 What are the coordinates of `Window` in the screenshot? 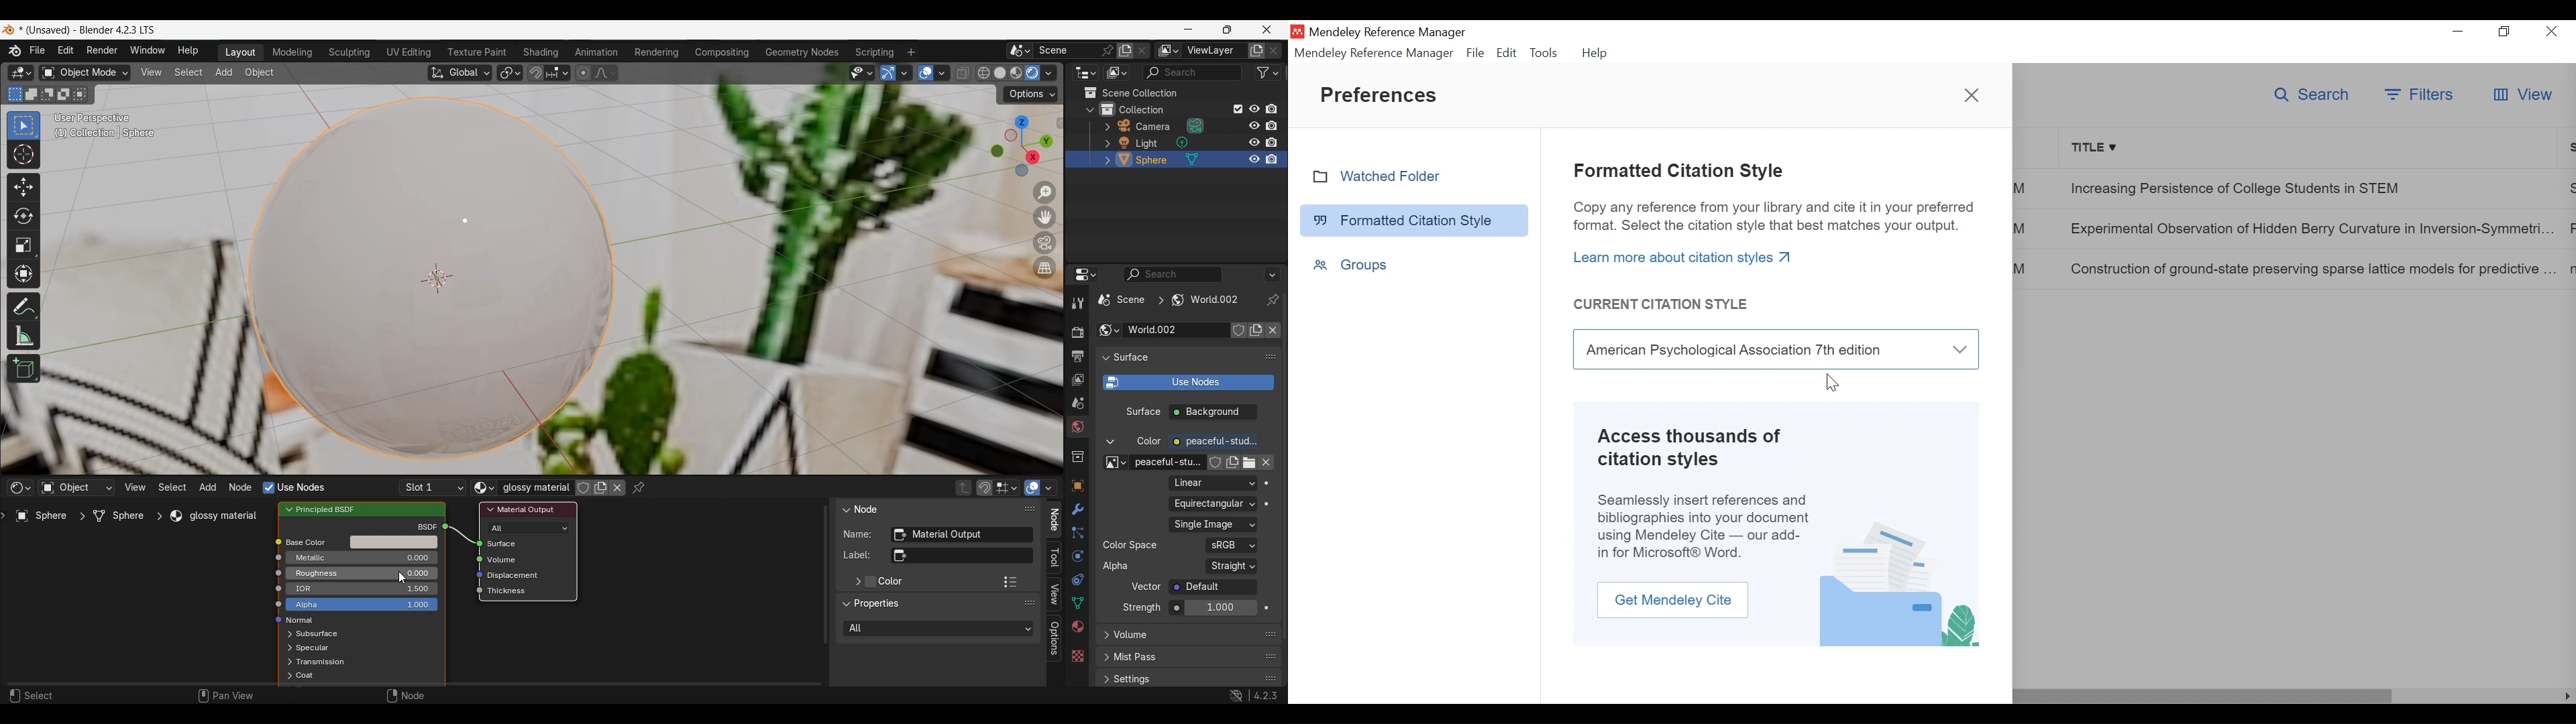 It's located at (147, 51).